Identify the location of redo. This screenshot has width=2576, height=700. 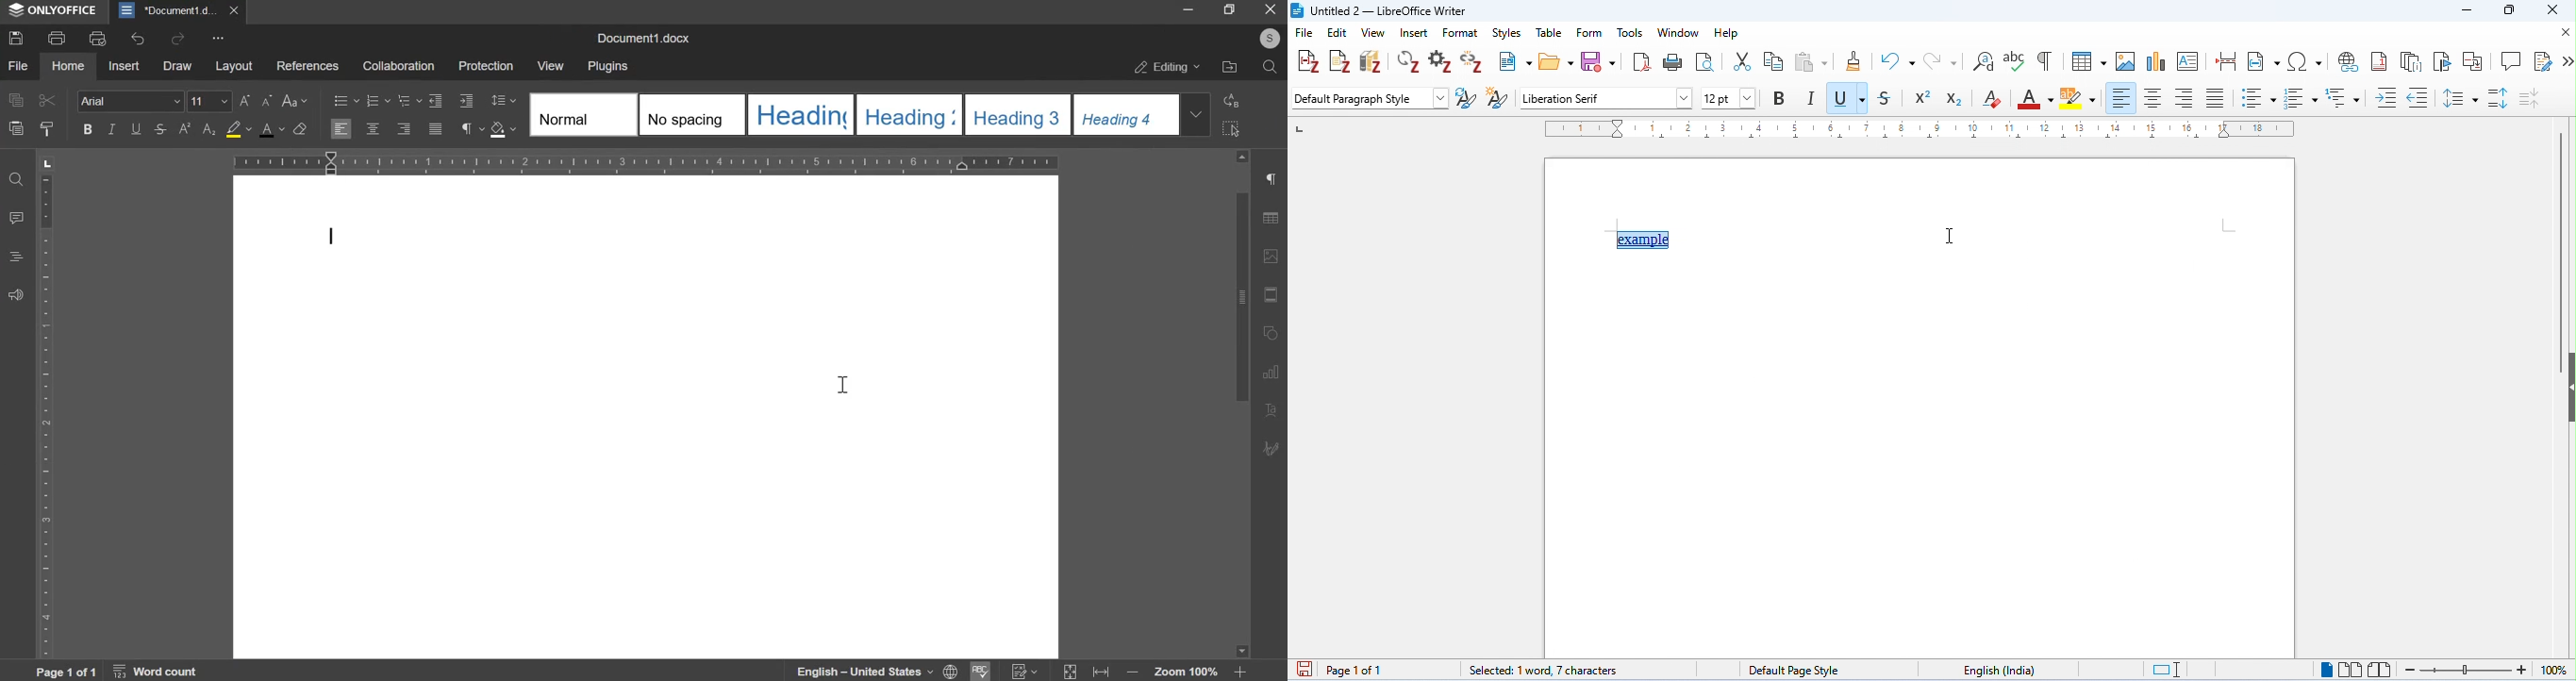
(178, 40).